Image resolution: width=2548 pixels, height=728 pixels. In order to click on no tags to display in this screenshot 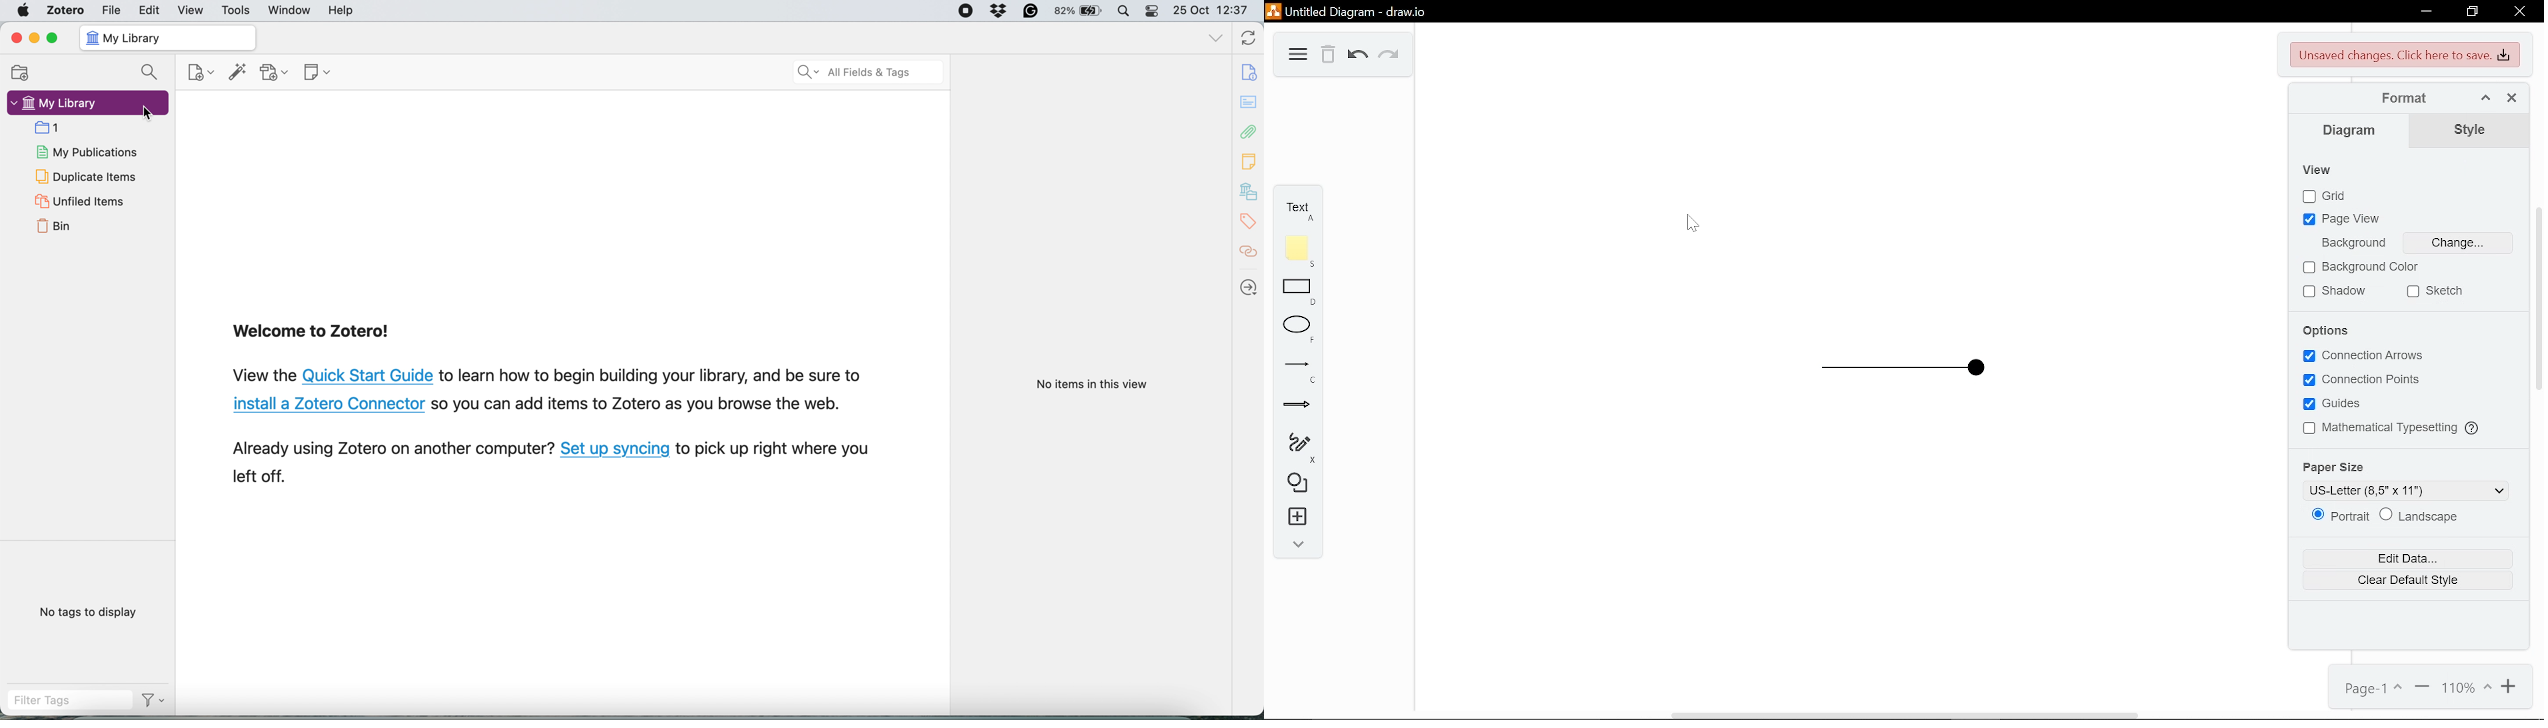, I will do `click(87, 612)`.